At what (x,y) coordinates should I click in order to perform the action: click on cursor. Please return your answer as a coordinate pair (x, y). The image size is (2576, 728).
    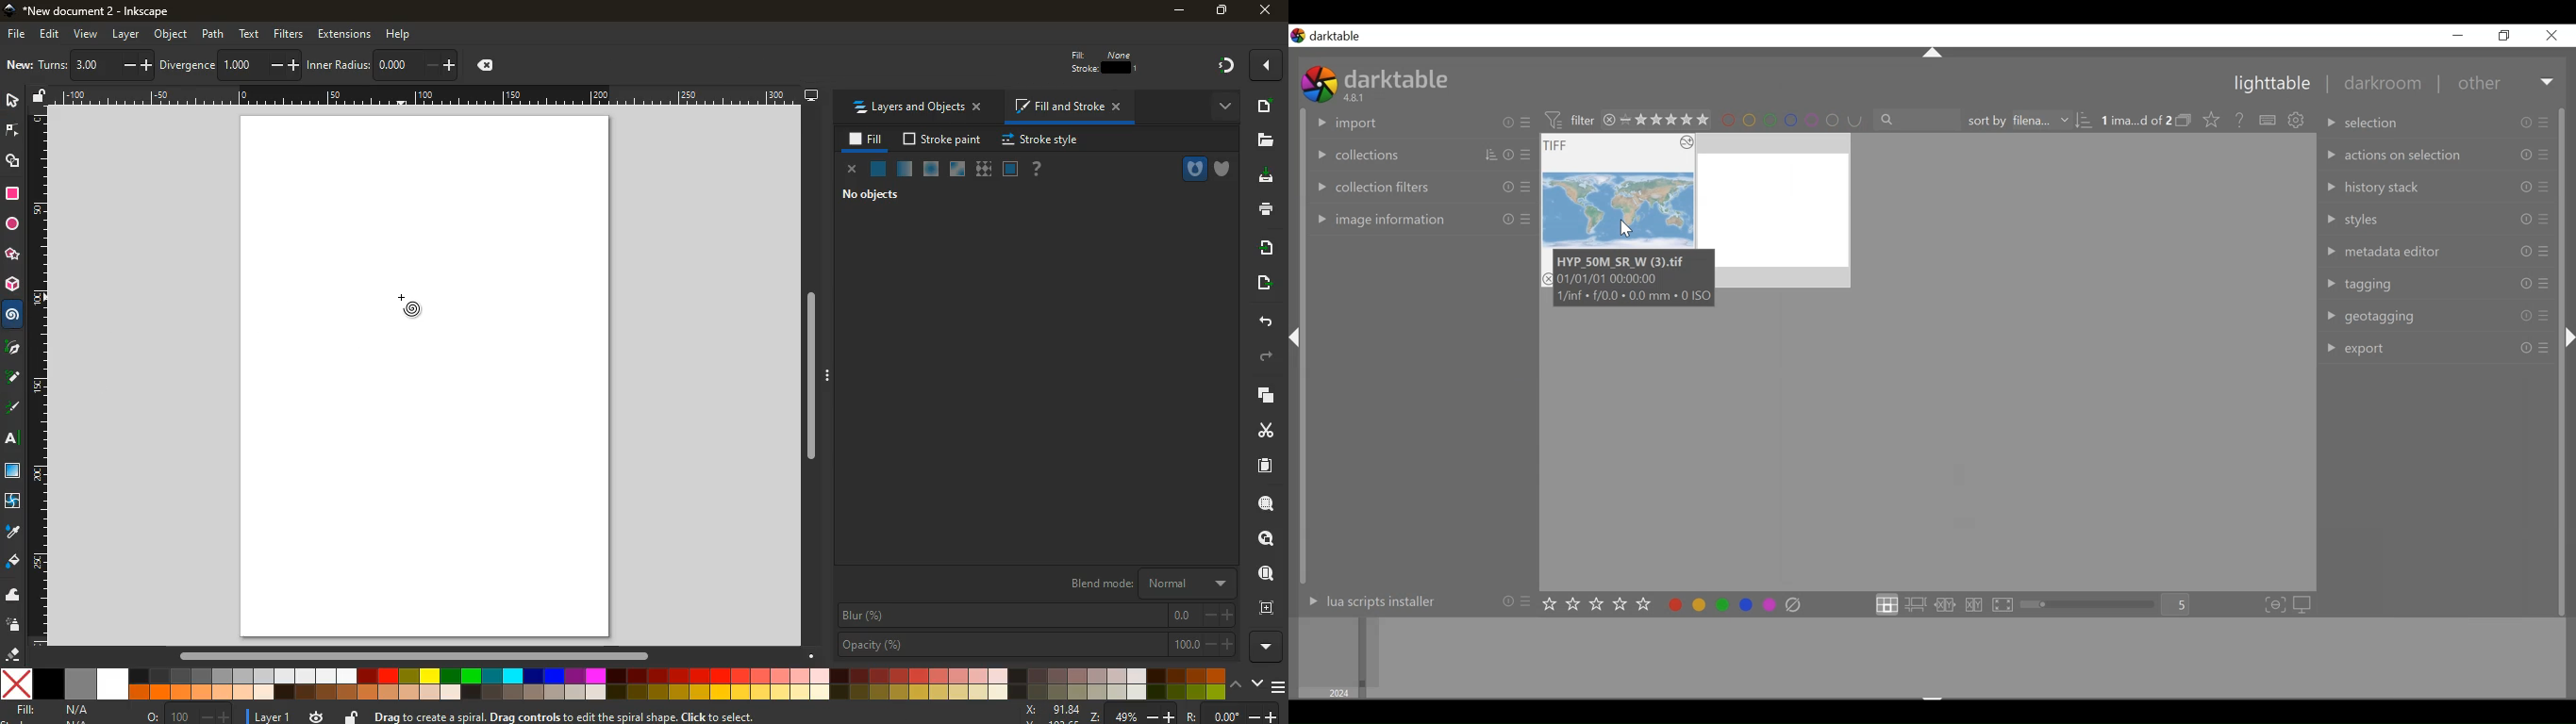
    Looking at the image, I should click on (1625, 227).